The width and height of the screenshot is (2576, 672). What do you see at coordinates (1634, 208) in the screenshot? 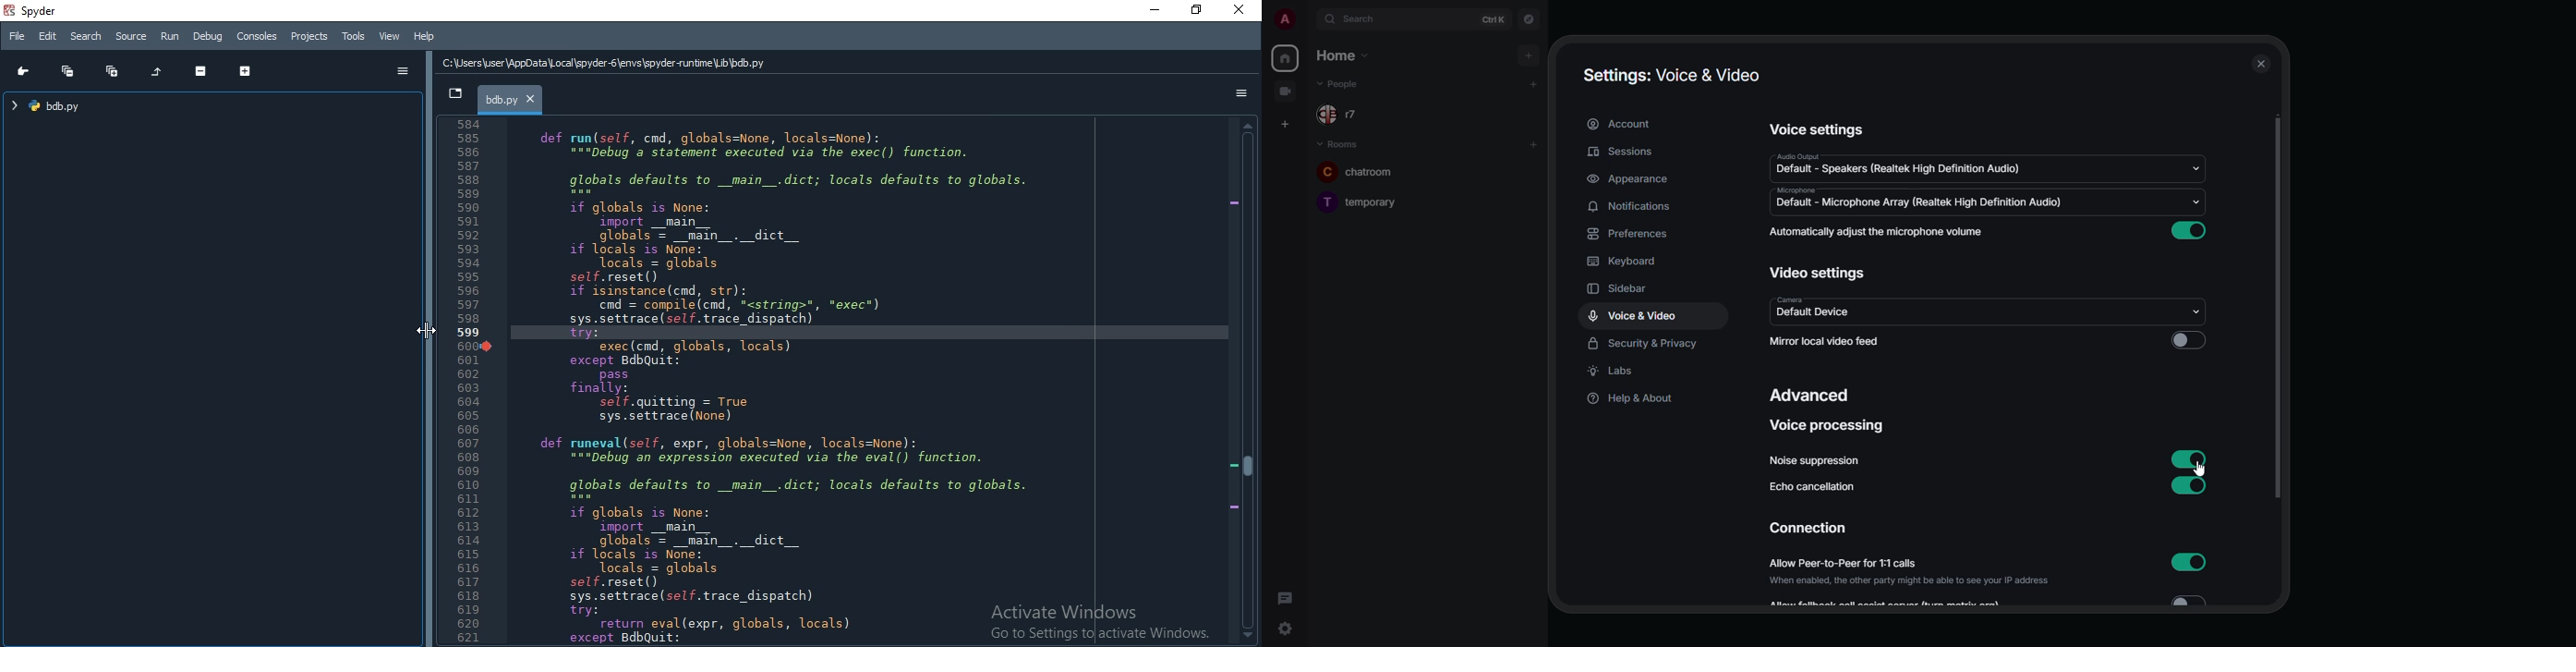
I see `notifications` at bounding box center [1634, 208].